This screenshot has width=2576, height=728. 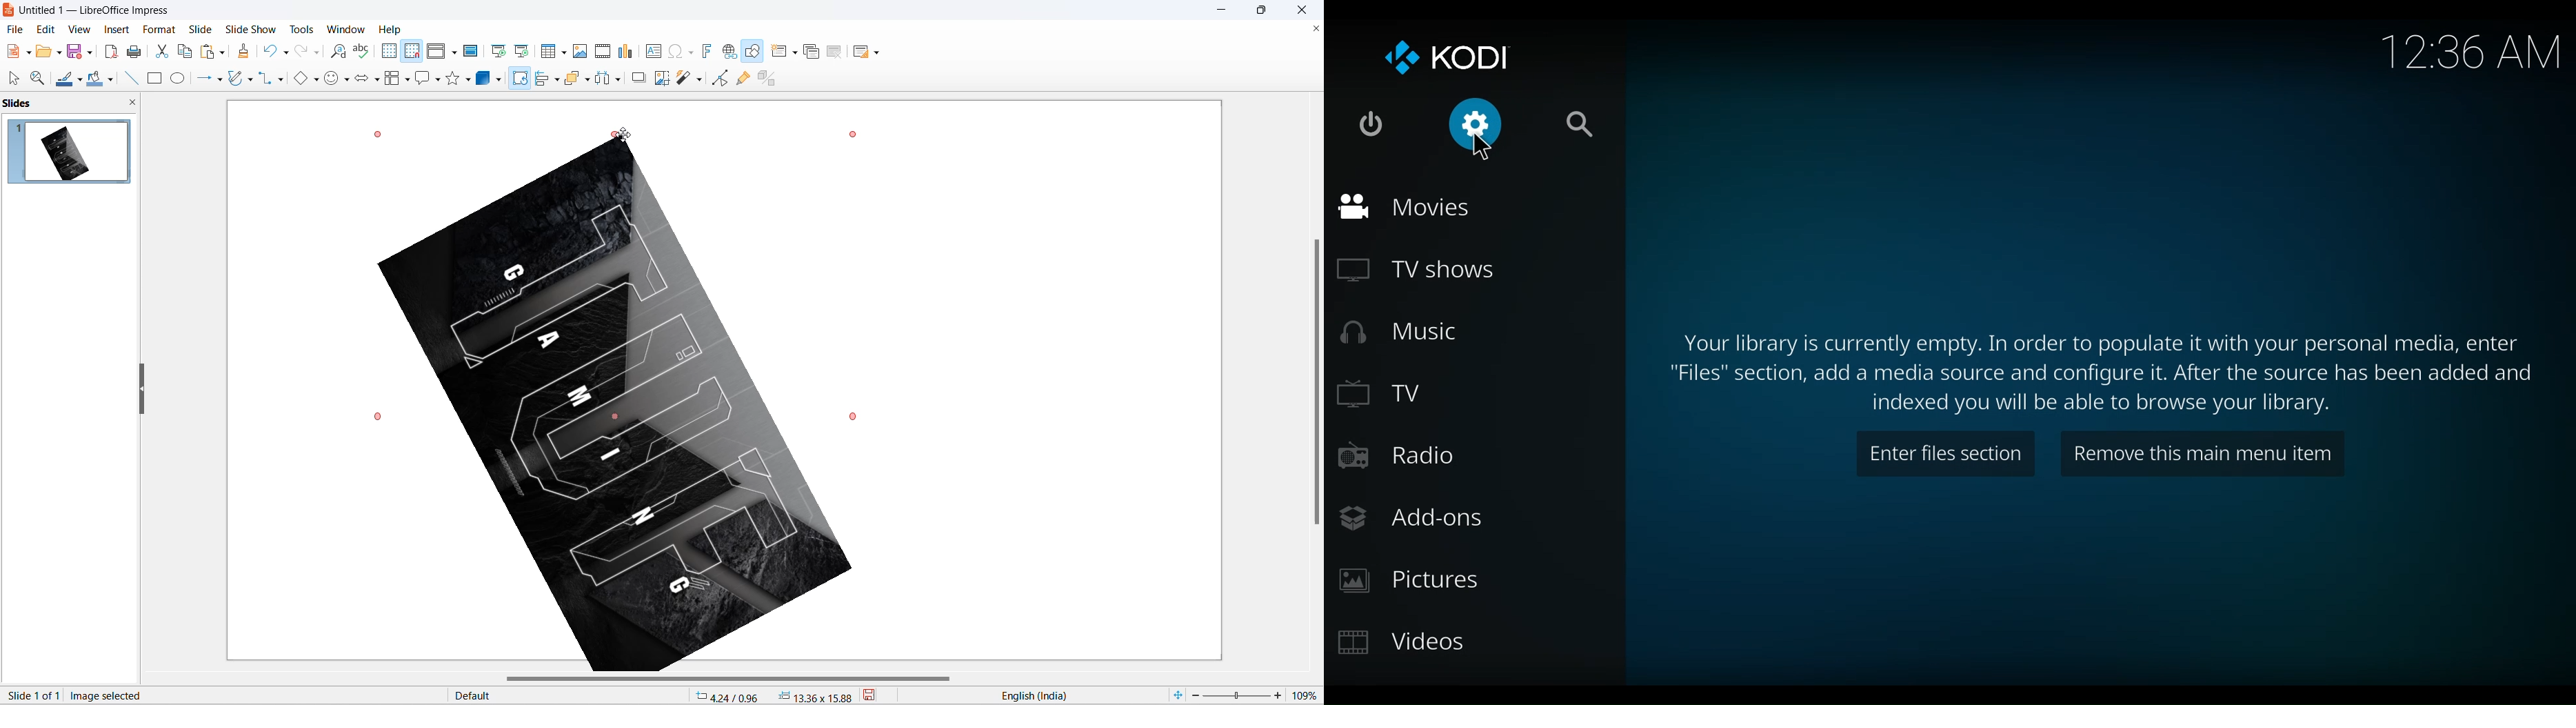 I want to click on Search, so click(x=1579, y=128).